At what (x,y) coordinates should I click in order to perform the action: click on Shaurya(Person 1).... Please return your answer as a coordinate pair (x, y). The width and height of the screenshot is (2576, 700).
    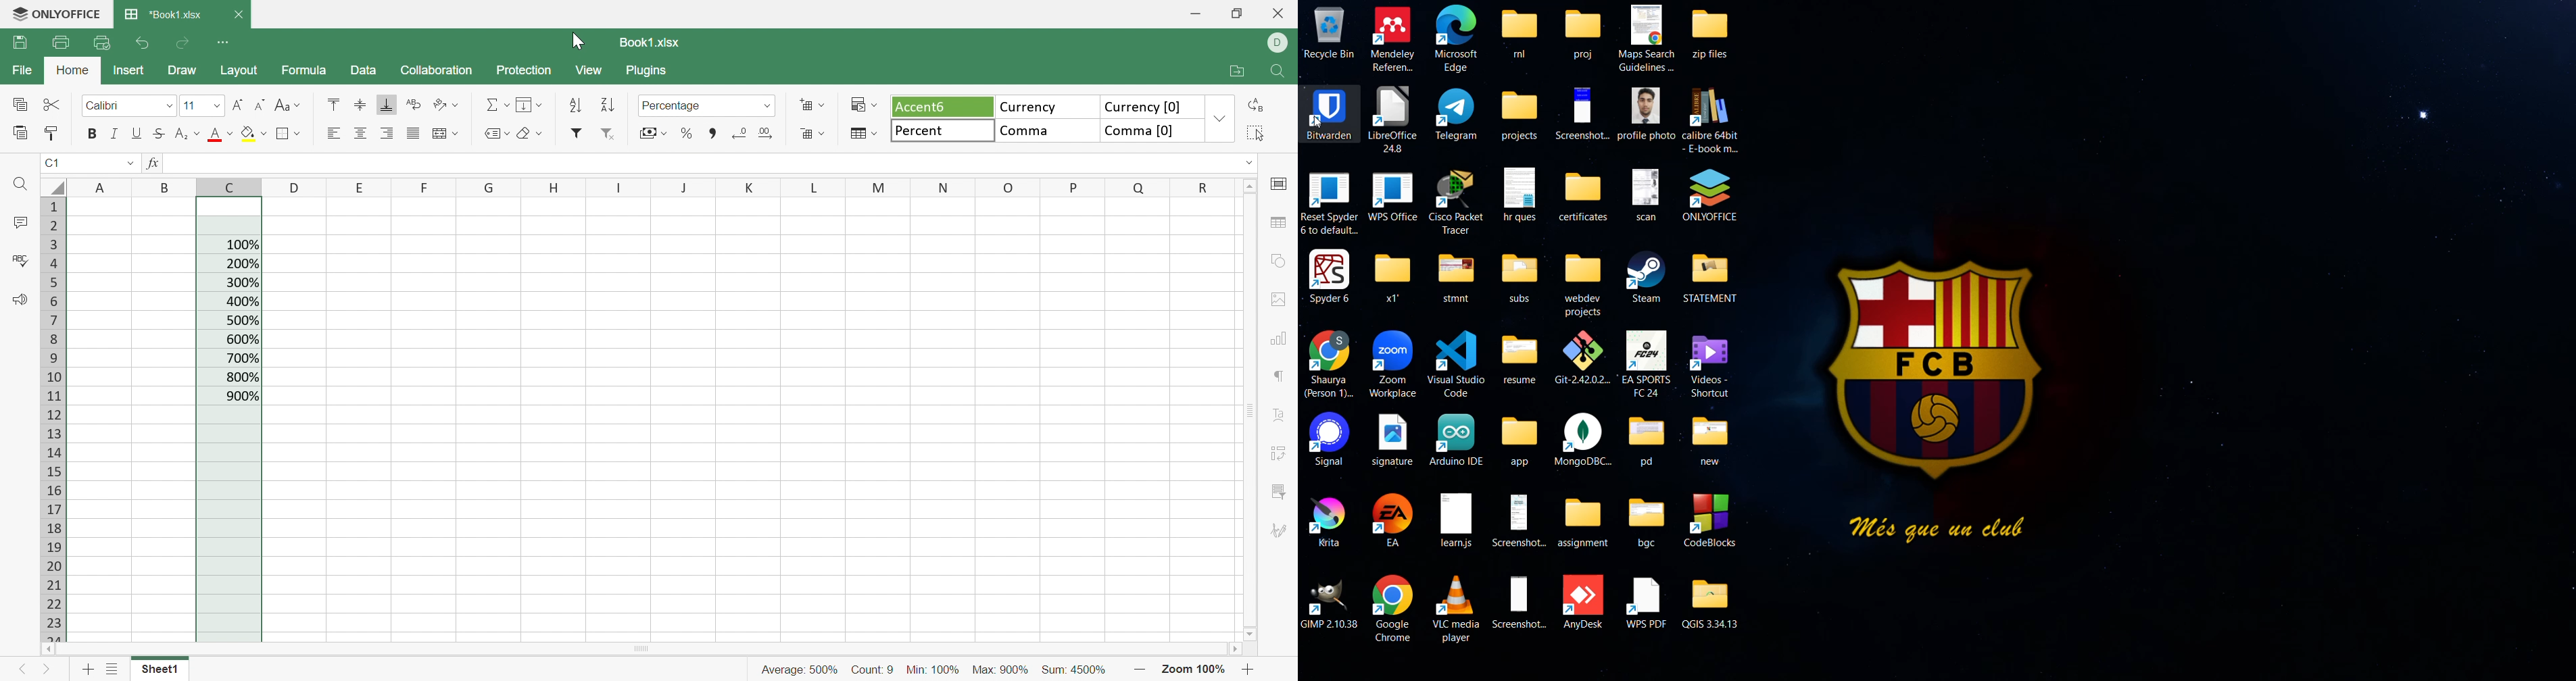
    Looking at the image, I should click on (1330, 365).